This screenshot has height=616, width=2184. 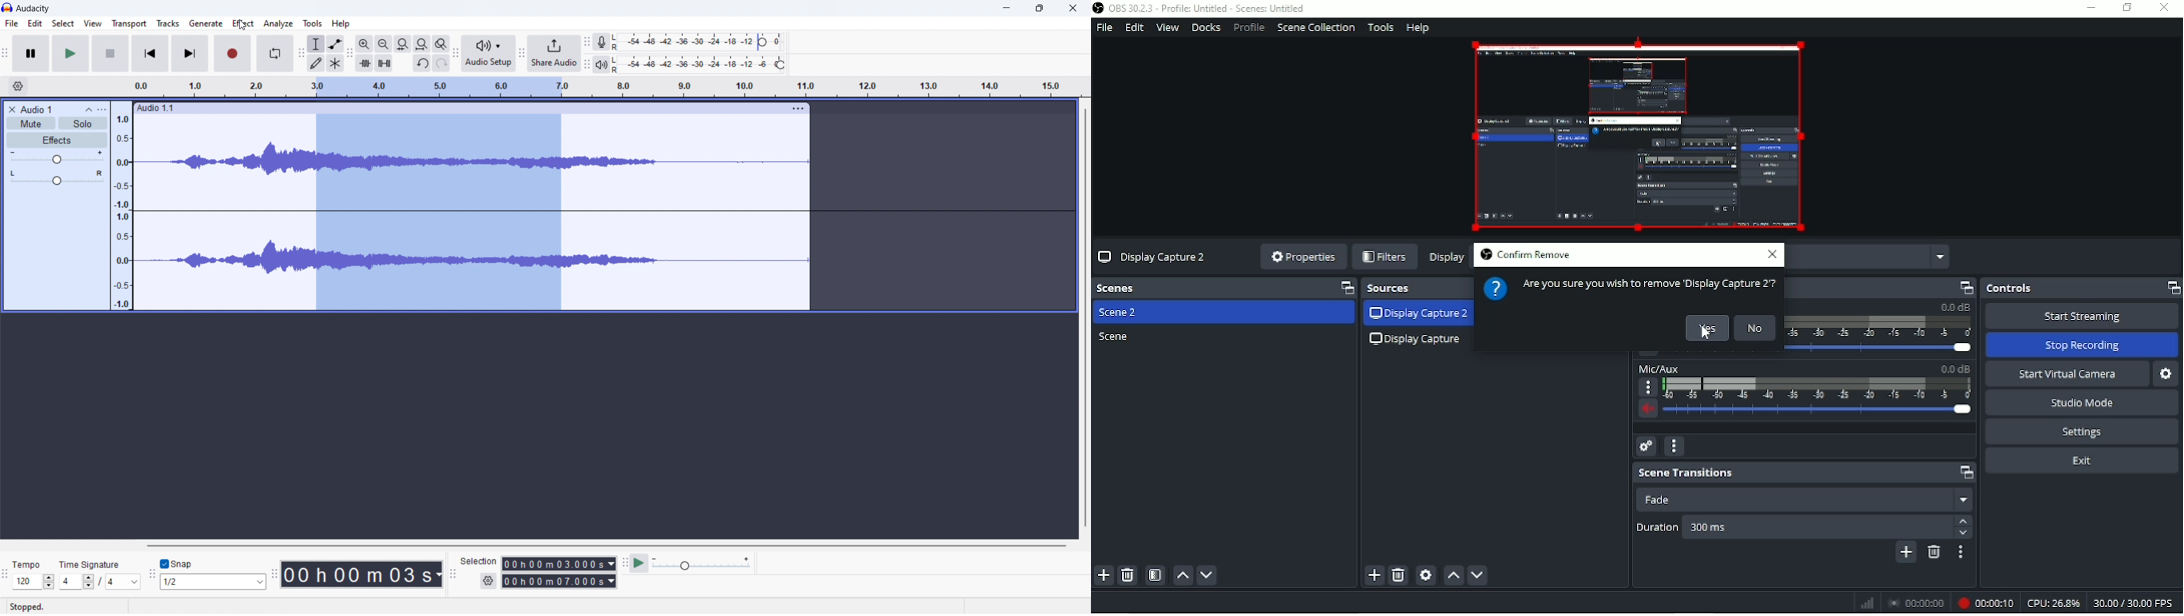 I want to click on redo, so click(x=442, y=63).